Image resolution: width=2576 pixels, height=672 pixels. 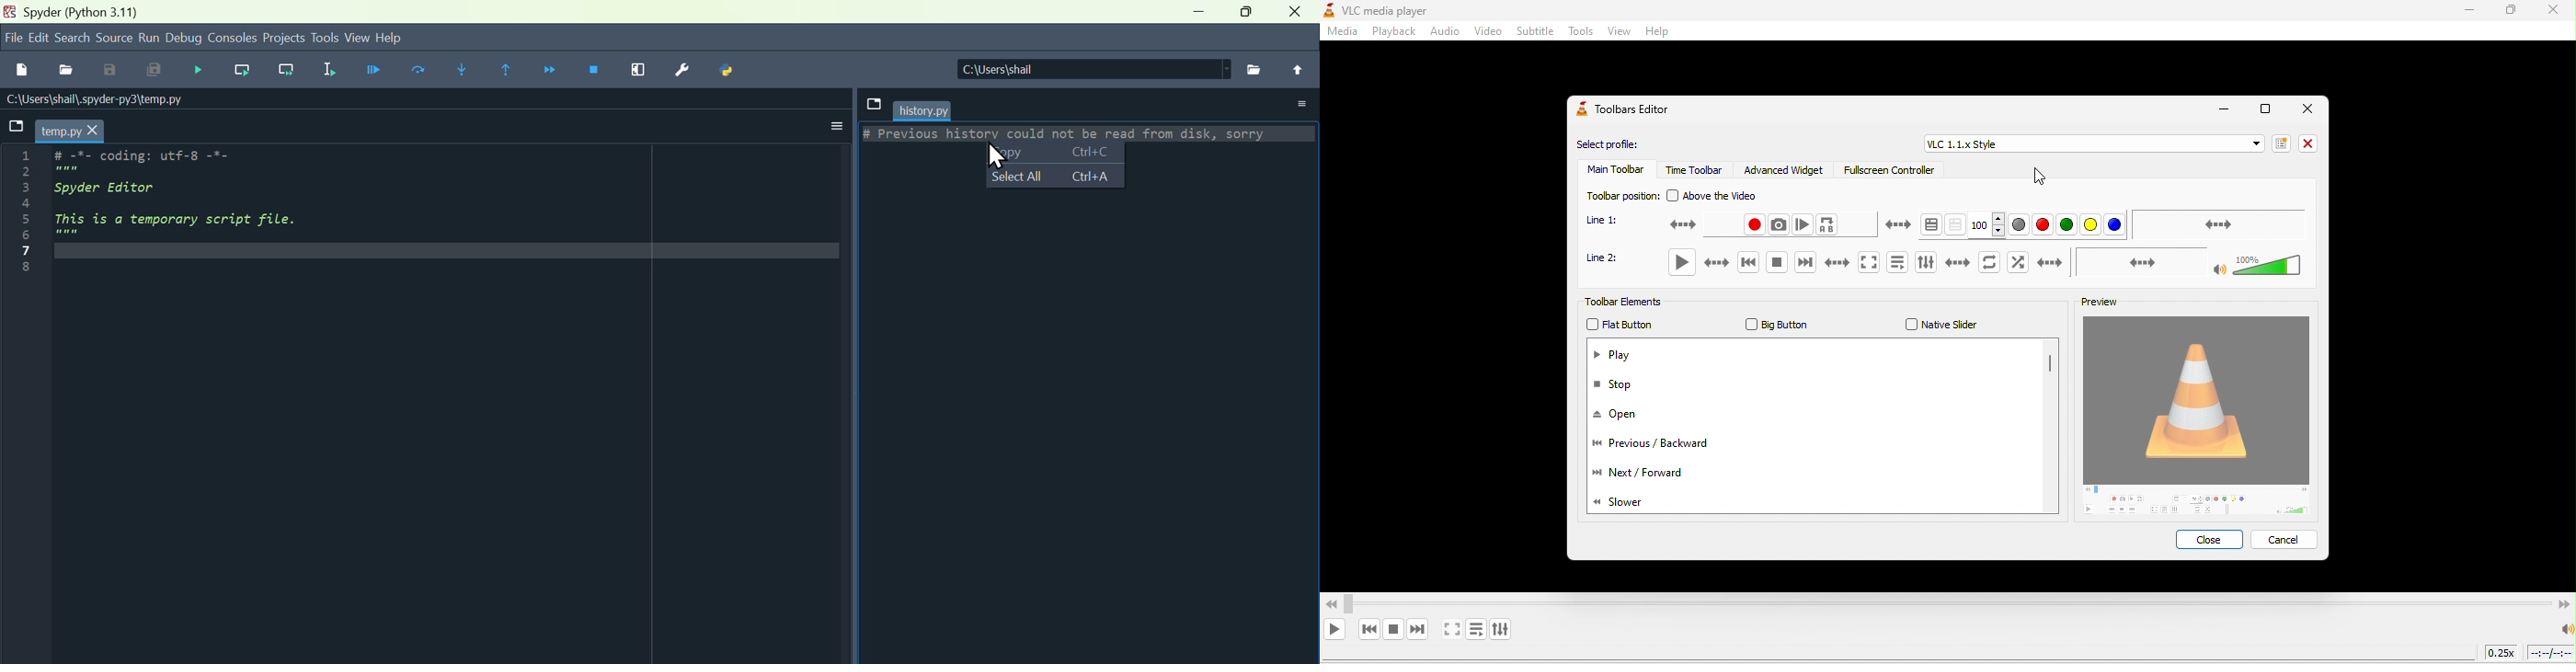 What do you see at coordinates (25, 214) in the screenshot?
I see `1 2 3 4 5 6 7 8` at bounding box center [25, 214].